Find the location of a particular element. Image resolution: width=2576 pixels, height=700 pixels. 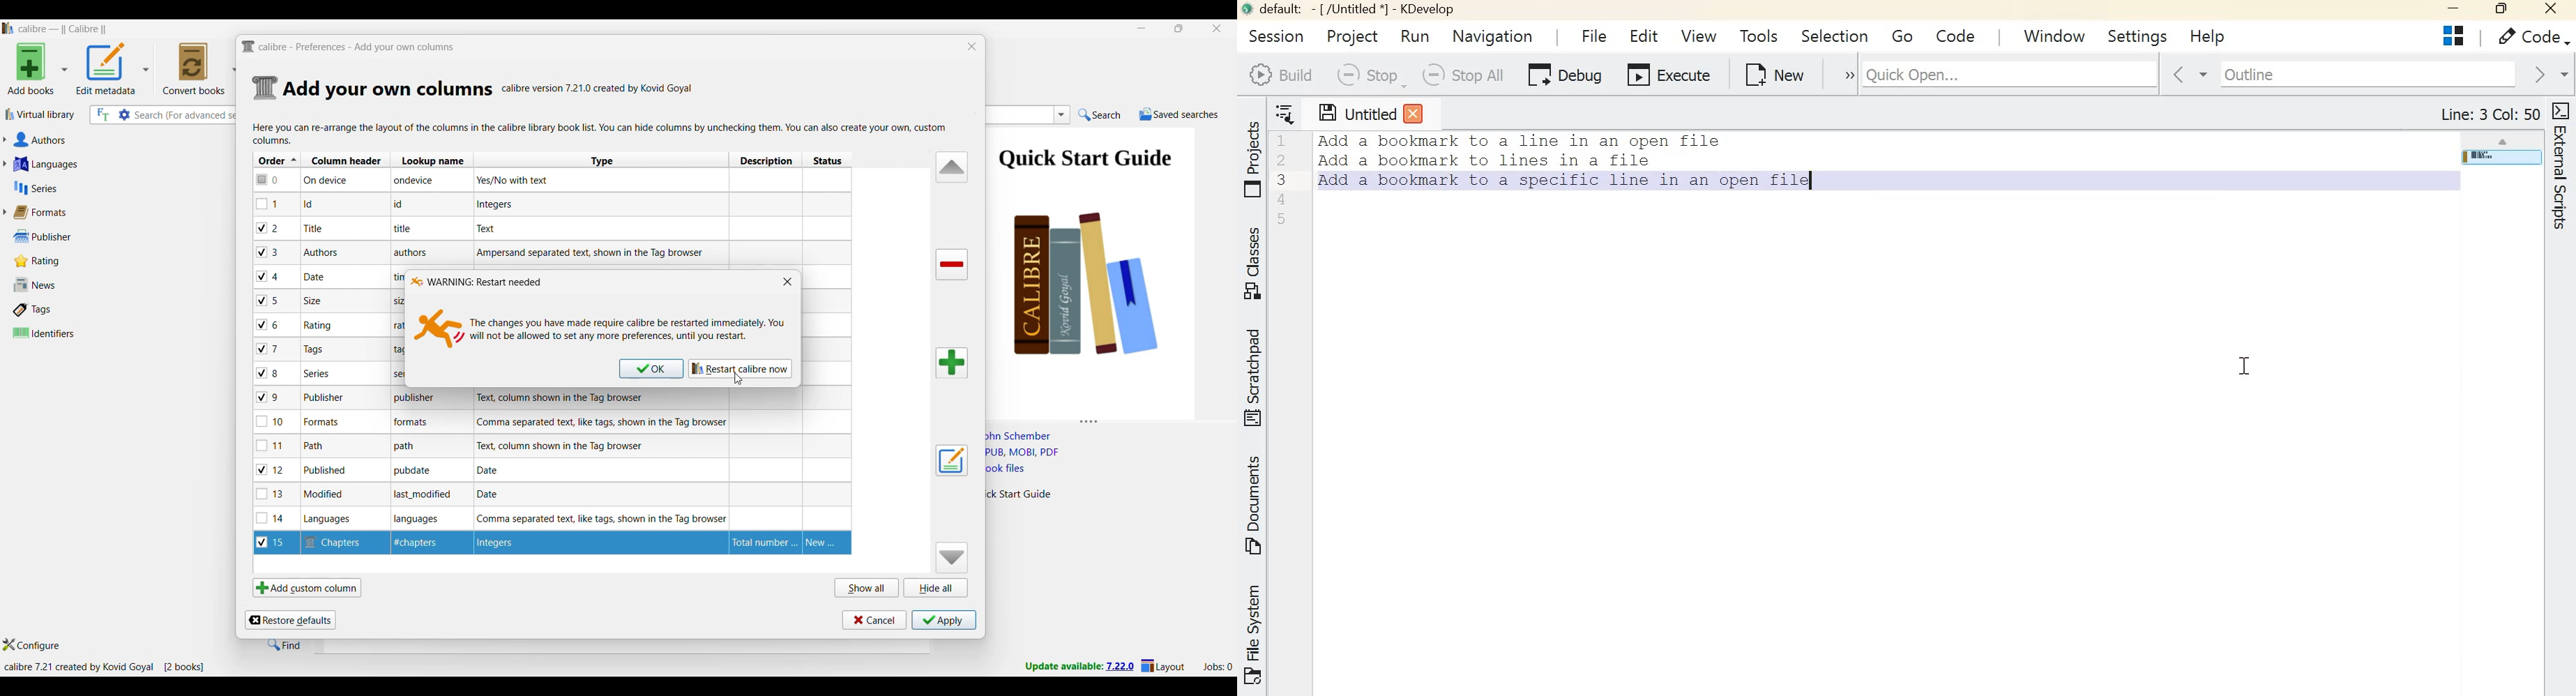

Edit settings of a user defined column is located at coordinates (952, 461).